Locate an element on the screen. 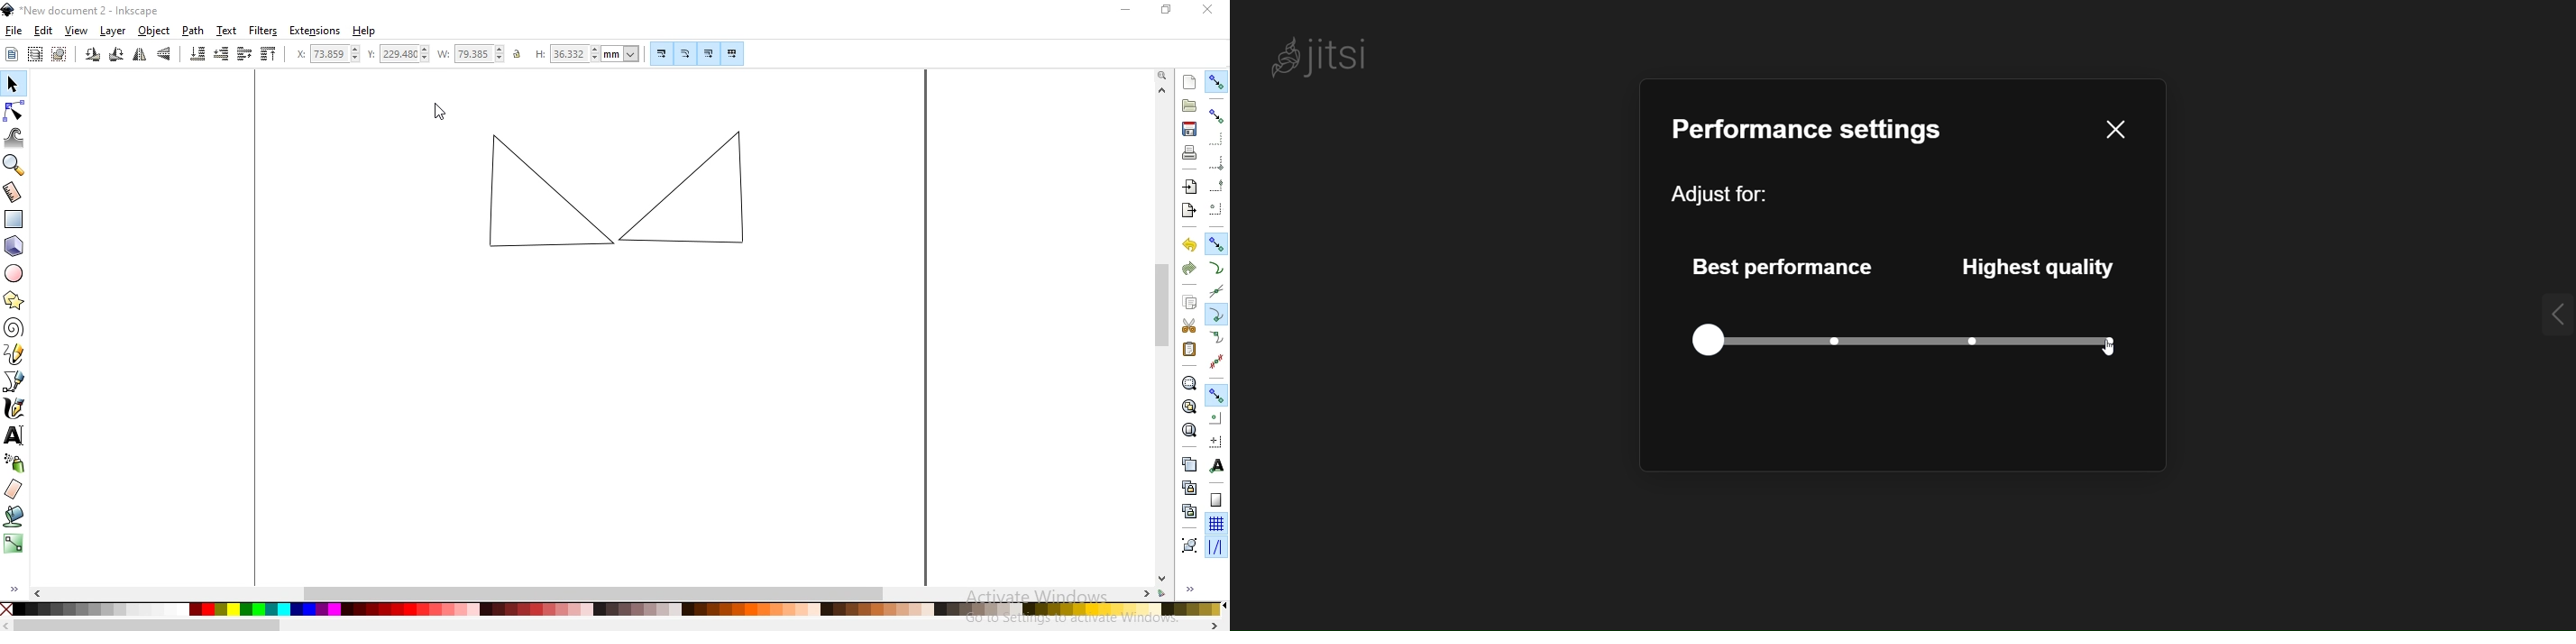  horizontal coordinate of selection is located at coordinates (329, 53).